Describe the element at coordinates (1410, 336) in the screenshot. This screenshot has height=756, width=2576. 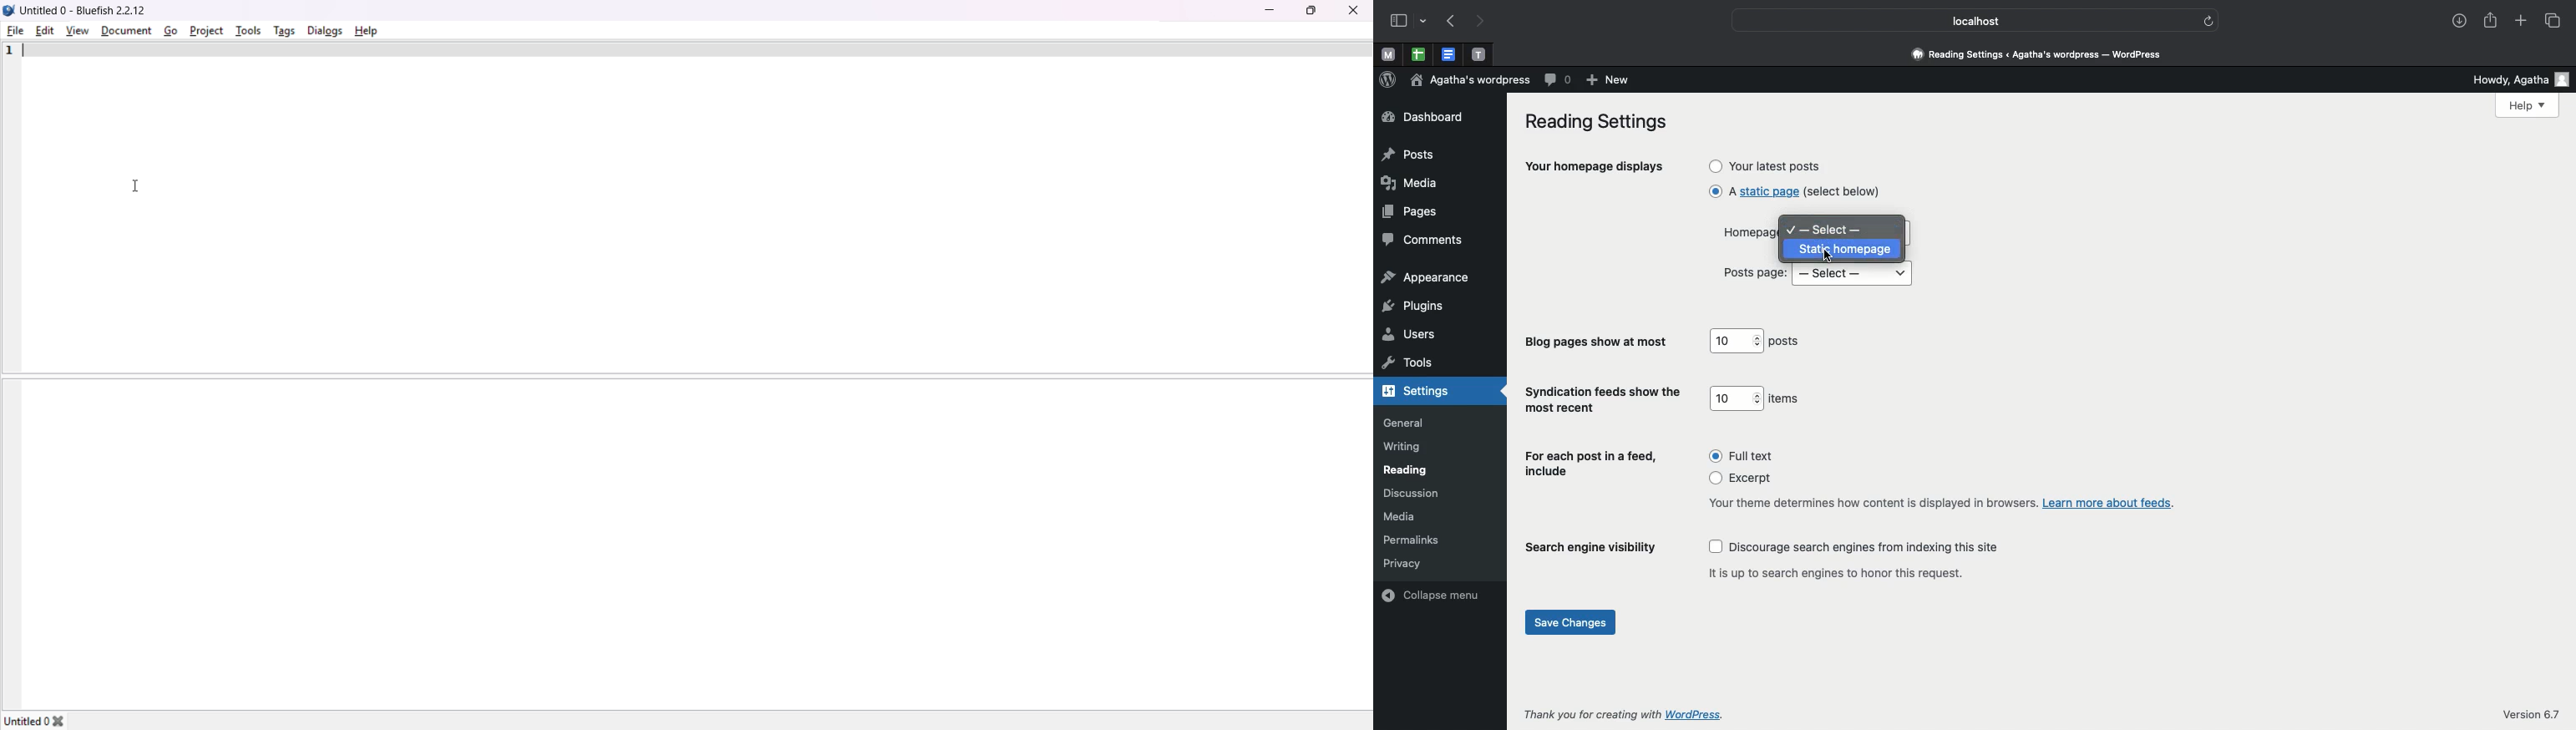
I see `users` at that location.